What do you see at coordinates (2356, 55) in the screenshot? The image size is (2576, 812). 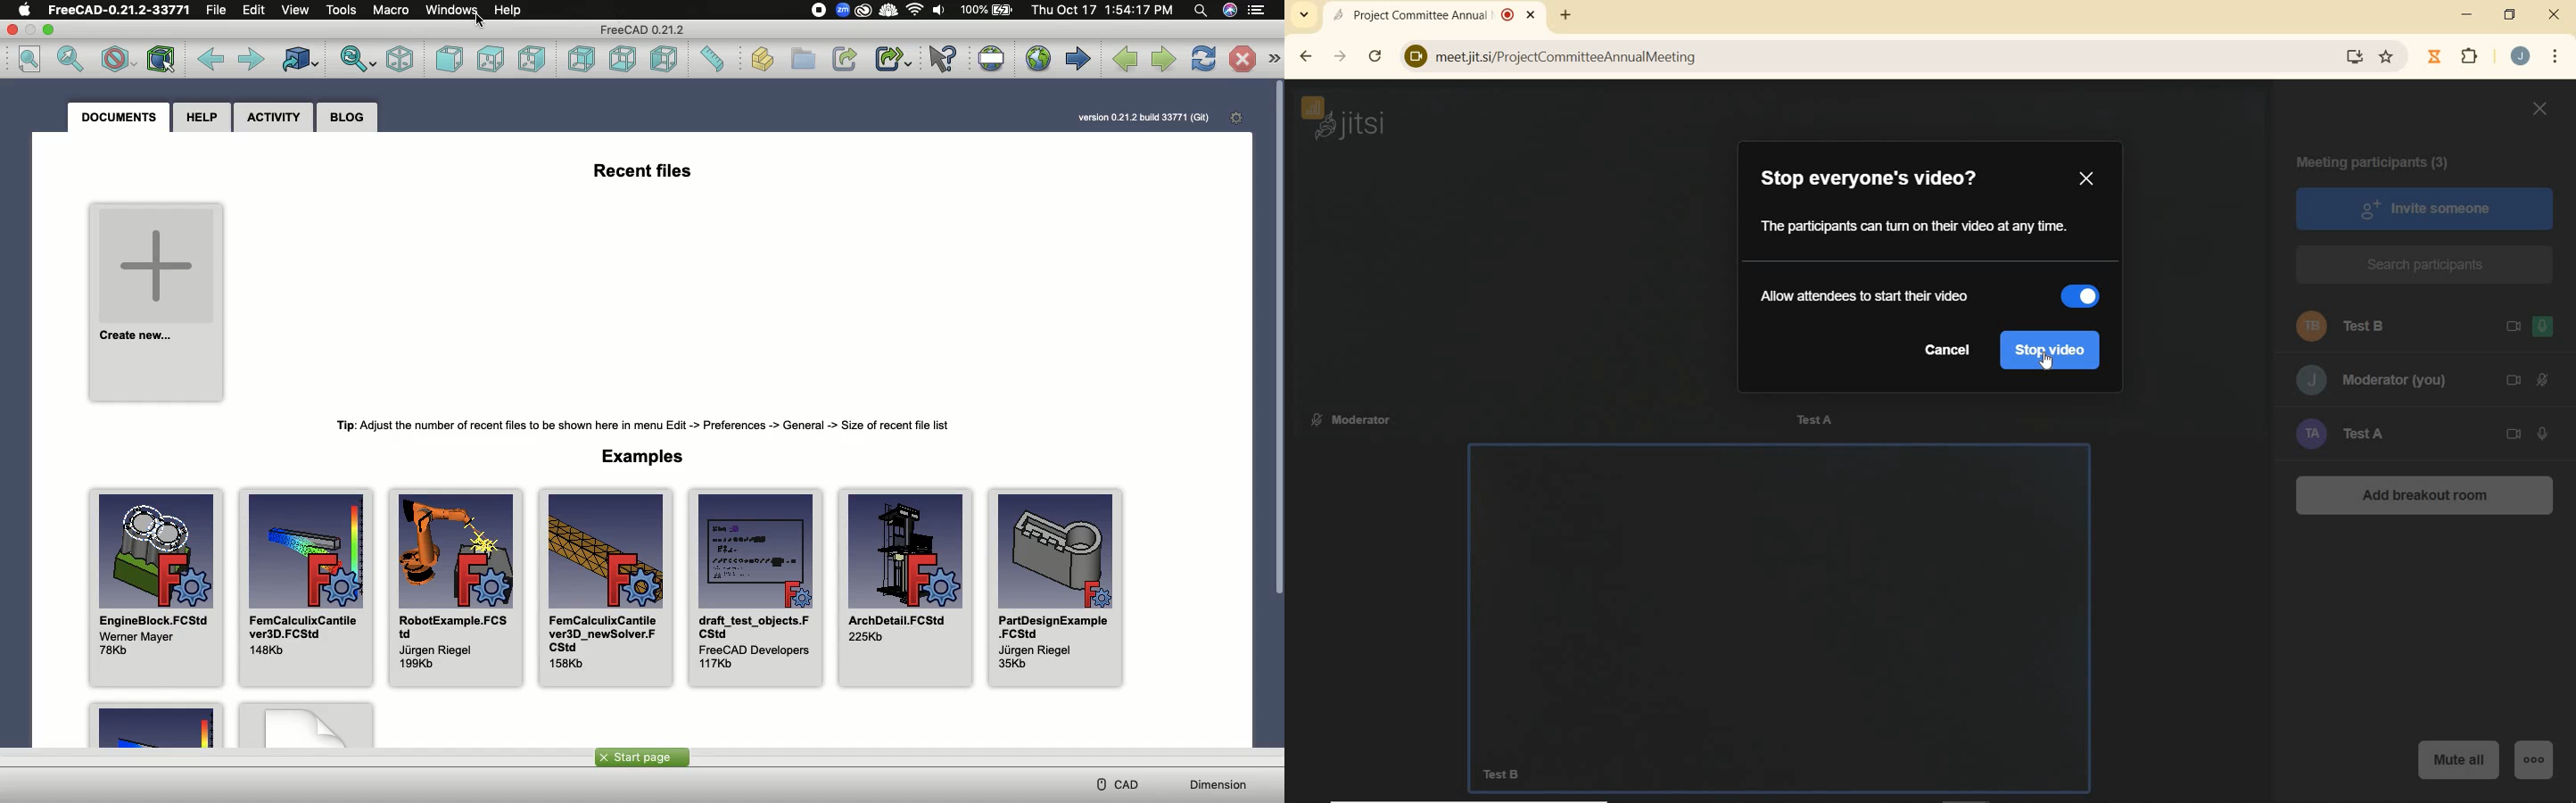 I see `download website` at bounding box center [2356, 55].